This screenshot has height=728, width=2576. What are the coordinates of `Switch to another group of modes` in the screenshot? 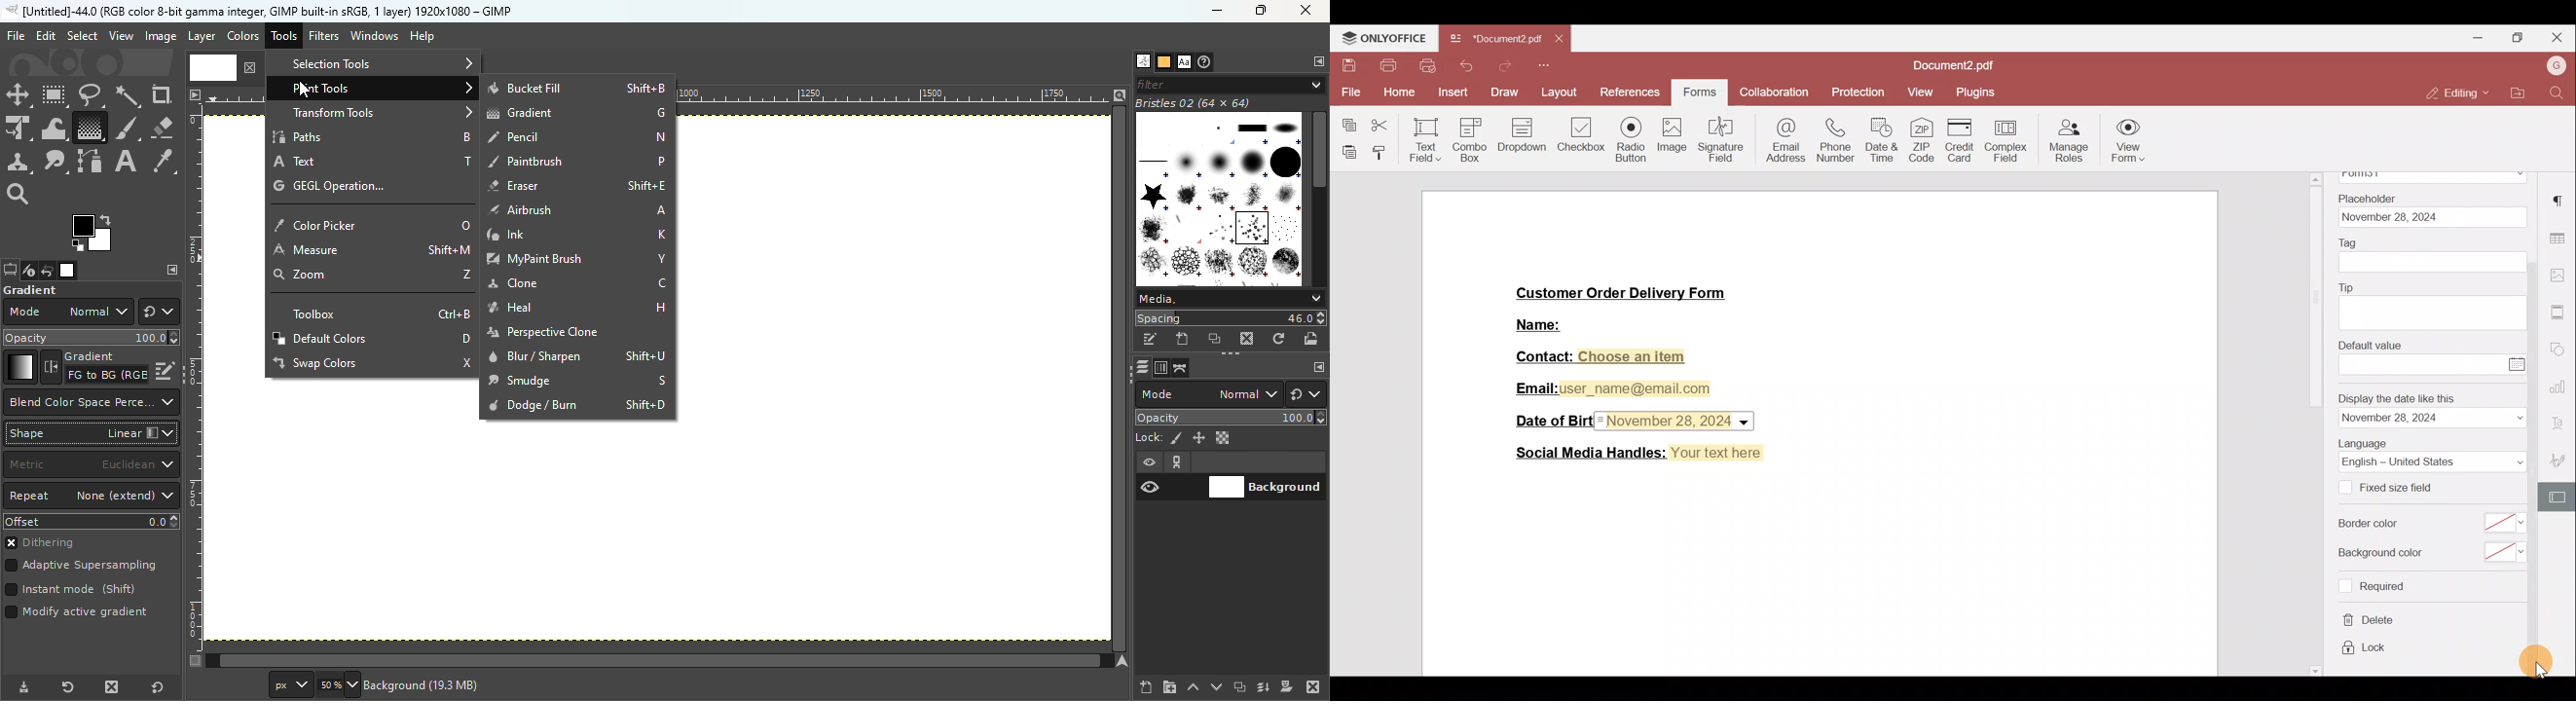 It's located at (1309, 394).